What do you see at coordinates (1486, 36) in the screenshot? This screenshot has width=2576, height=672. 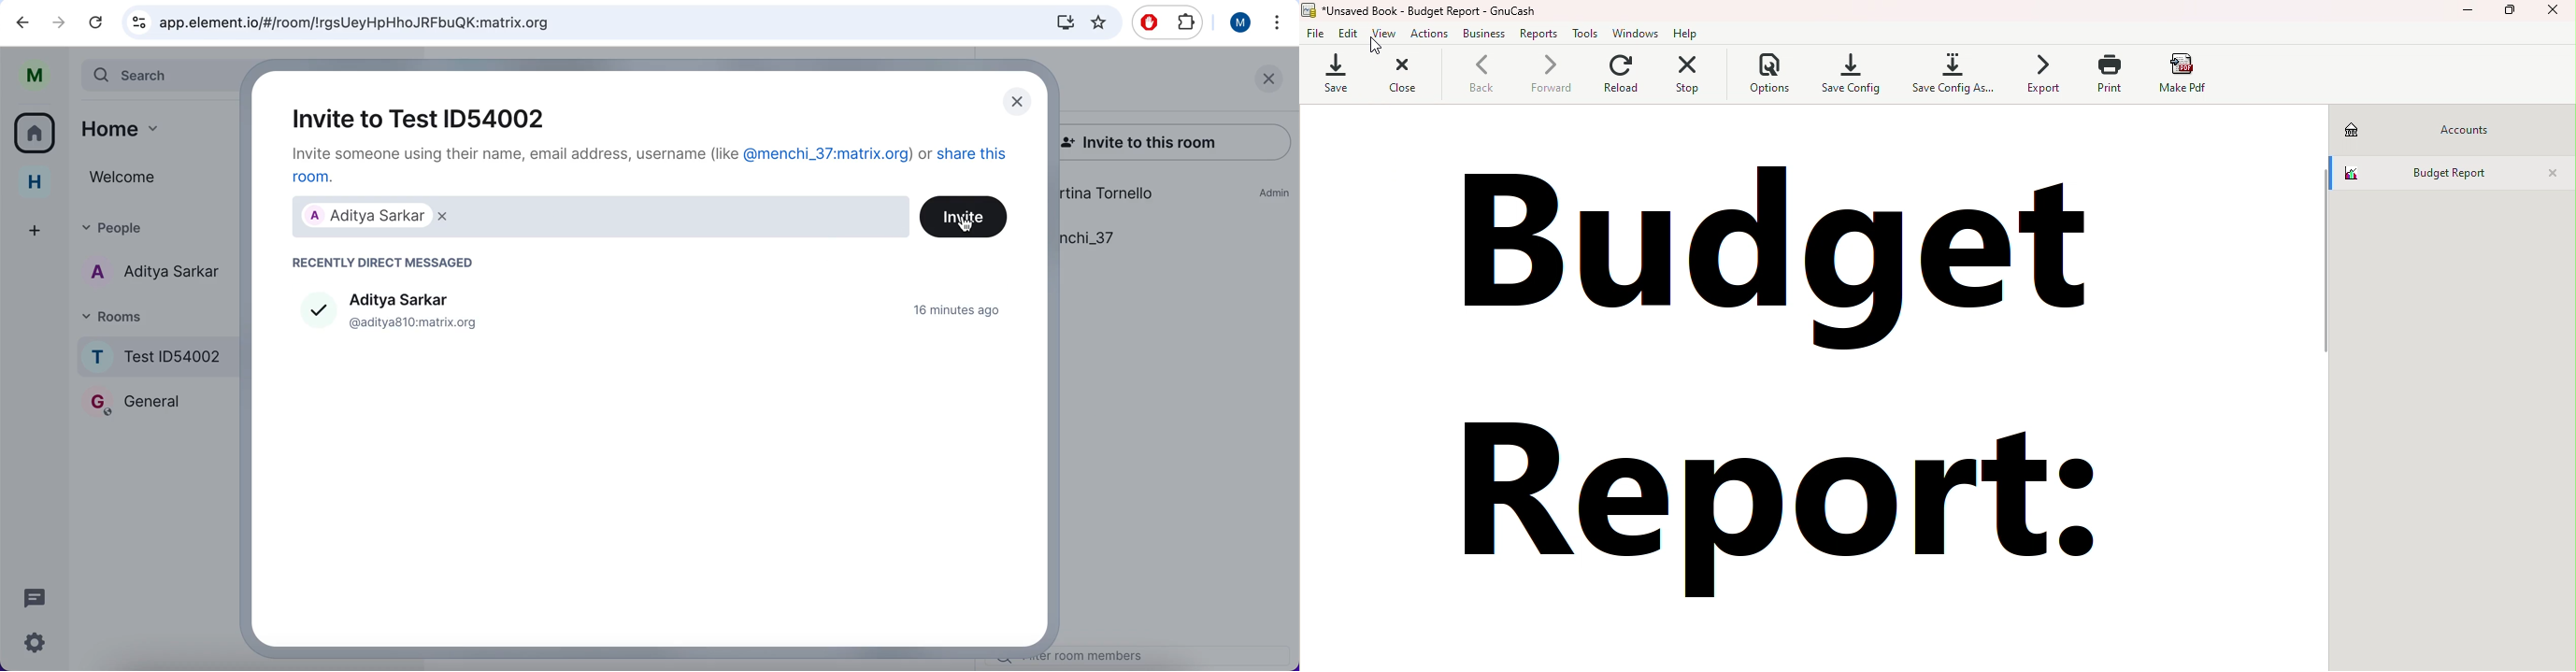 I see `Business` at bounding box center [1486, 36].